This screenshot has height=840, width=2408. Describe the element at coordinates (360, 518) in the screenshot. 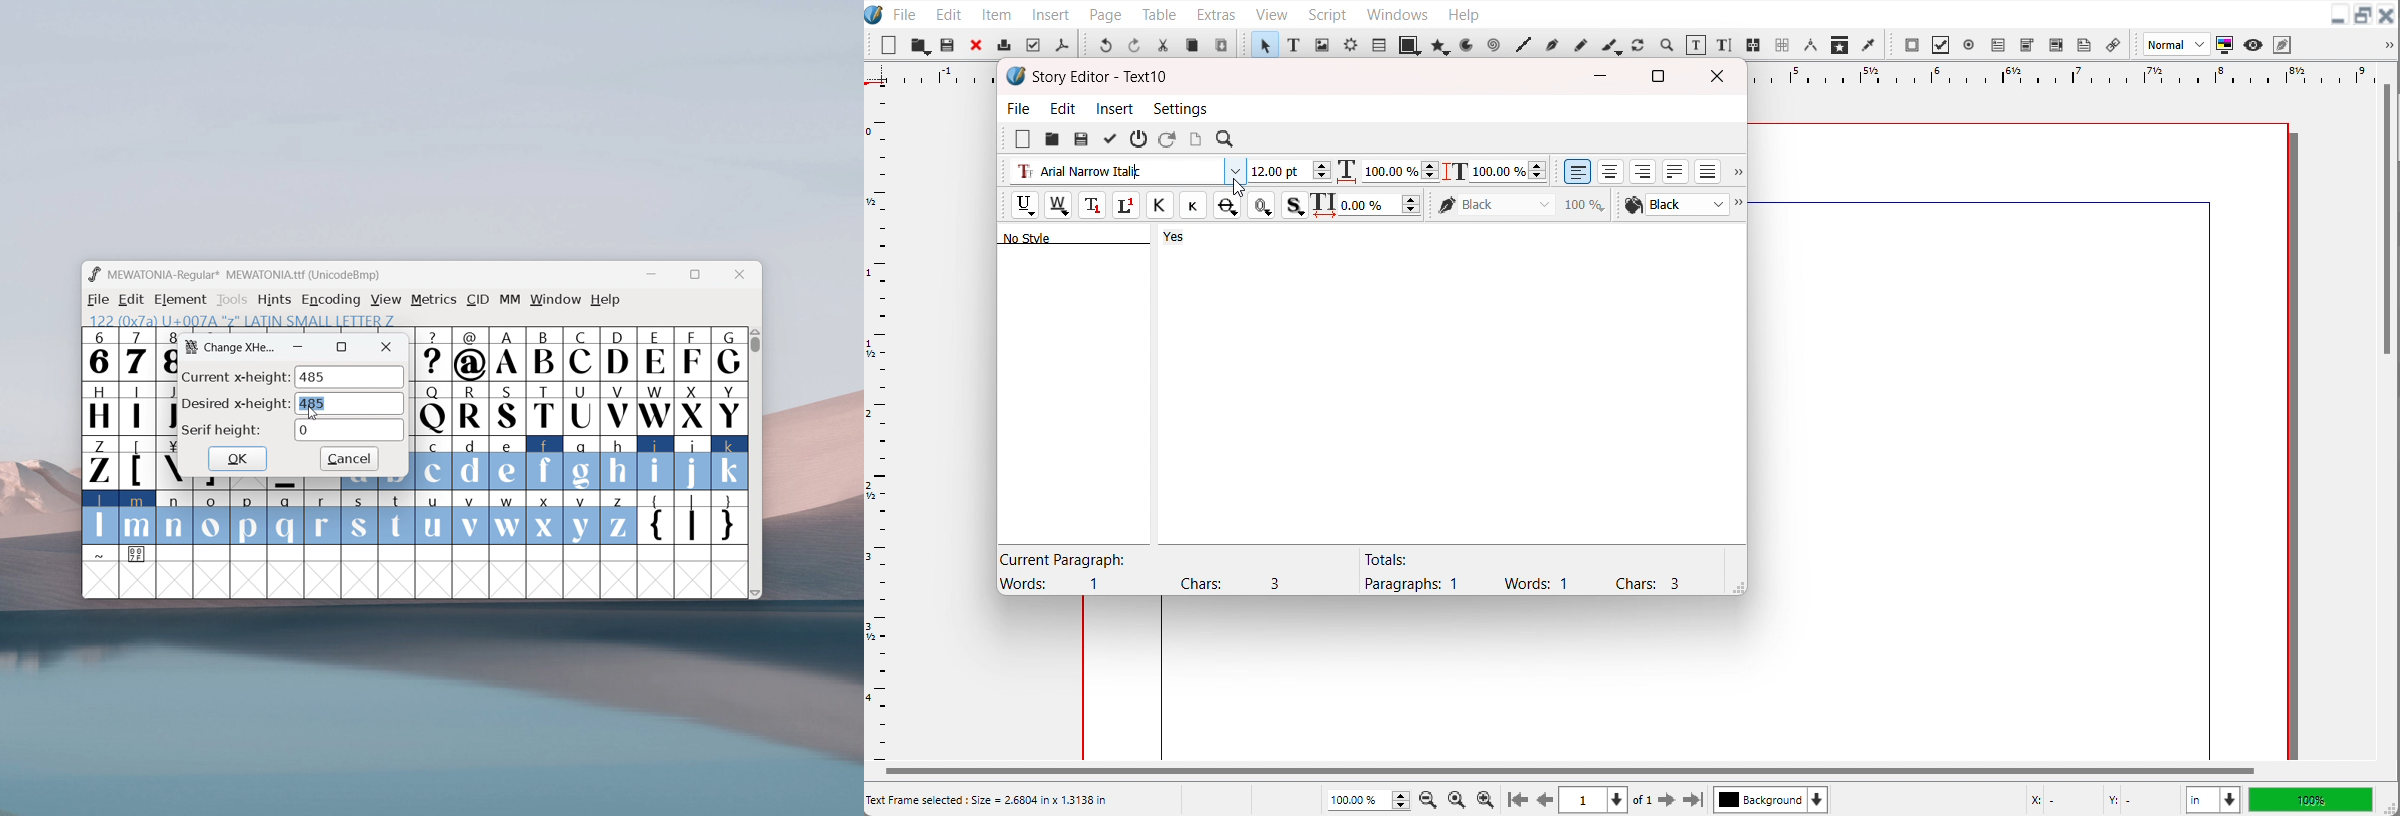

I see `s` at that location.